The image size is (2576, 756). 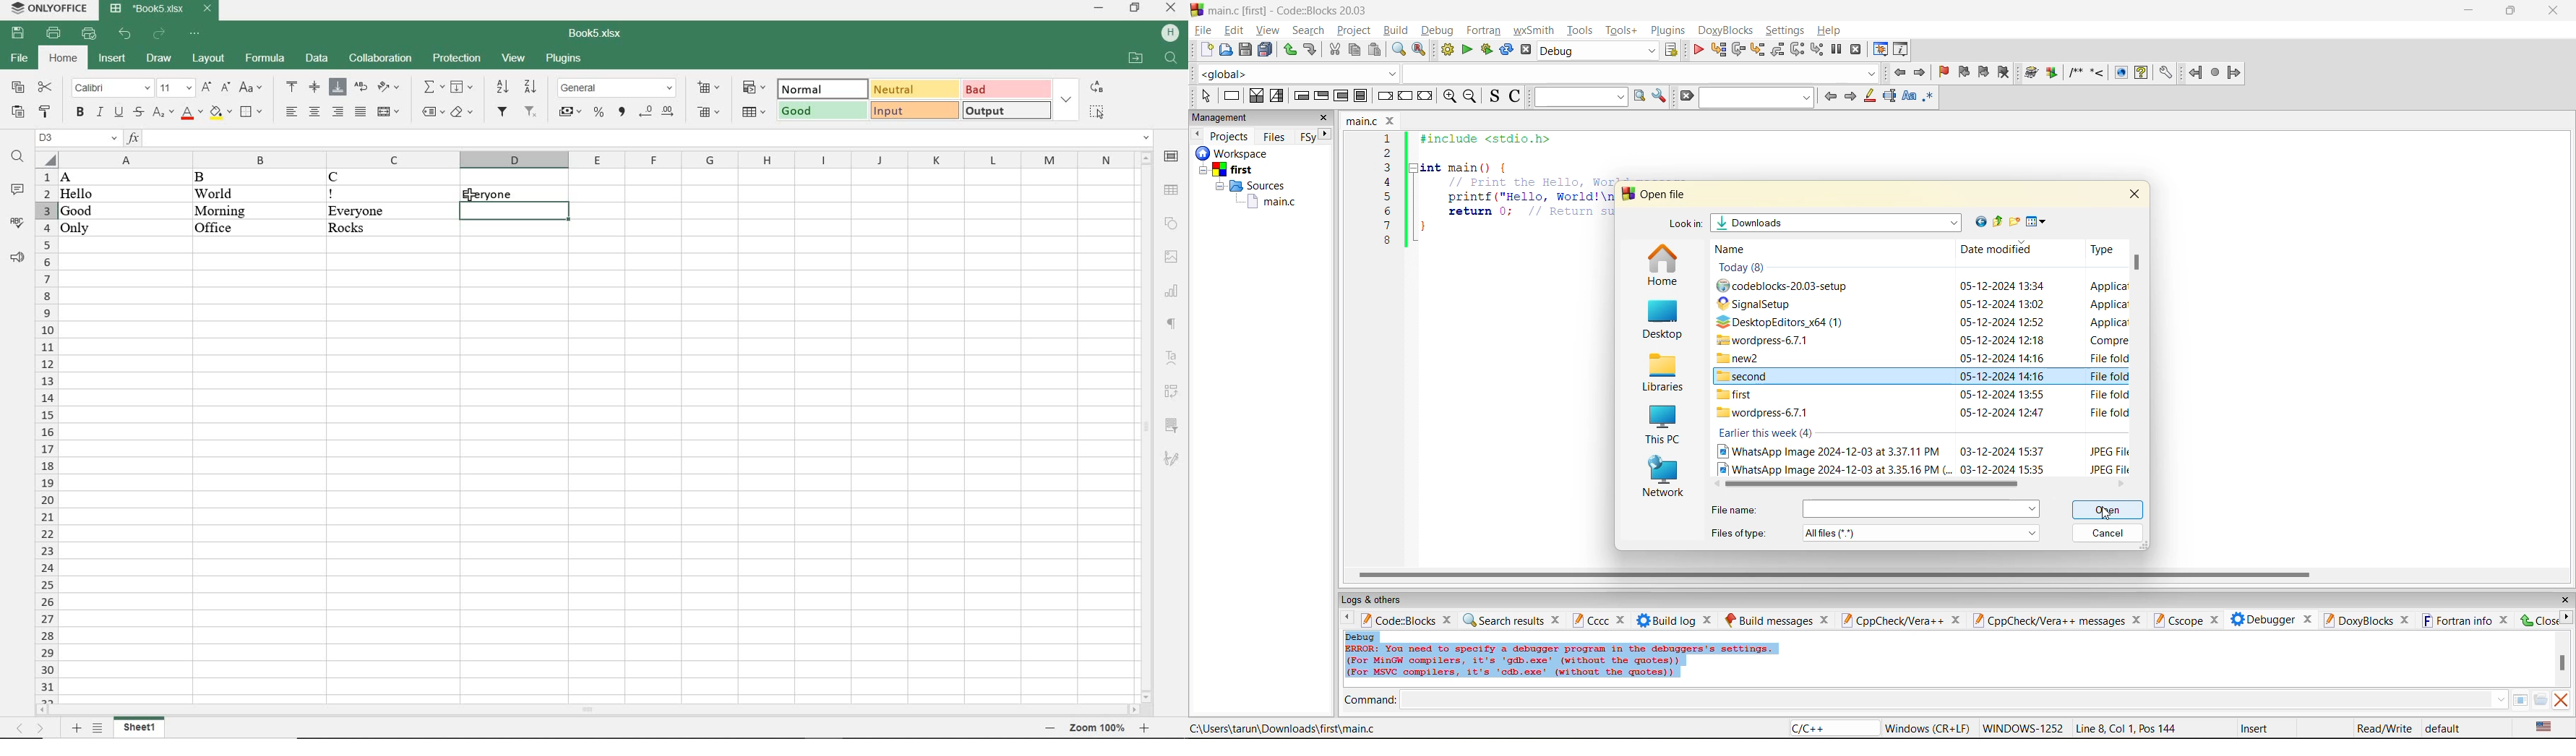 What do you see at coordinates (2108, 375) in the screenshot?
I see `type` at bounding box center [2108, 375].